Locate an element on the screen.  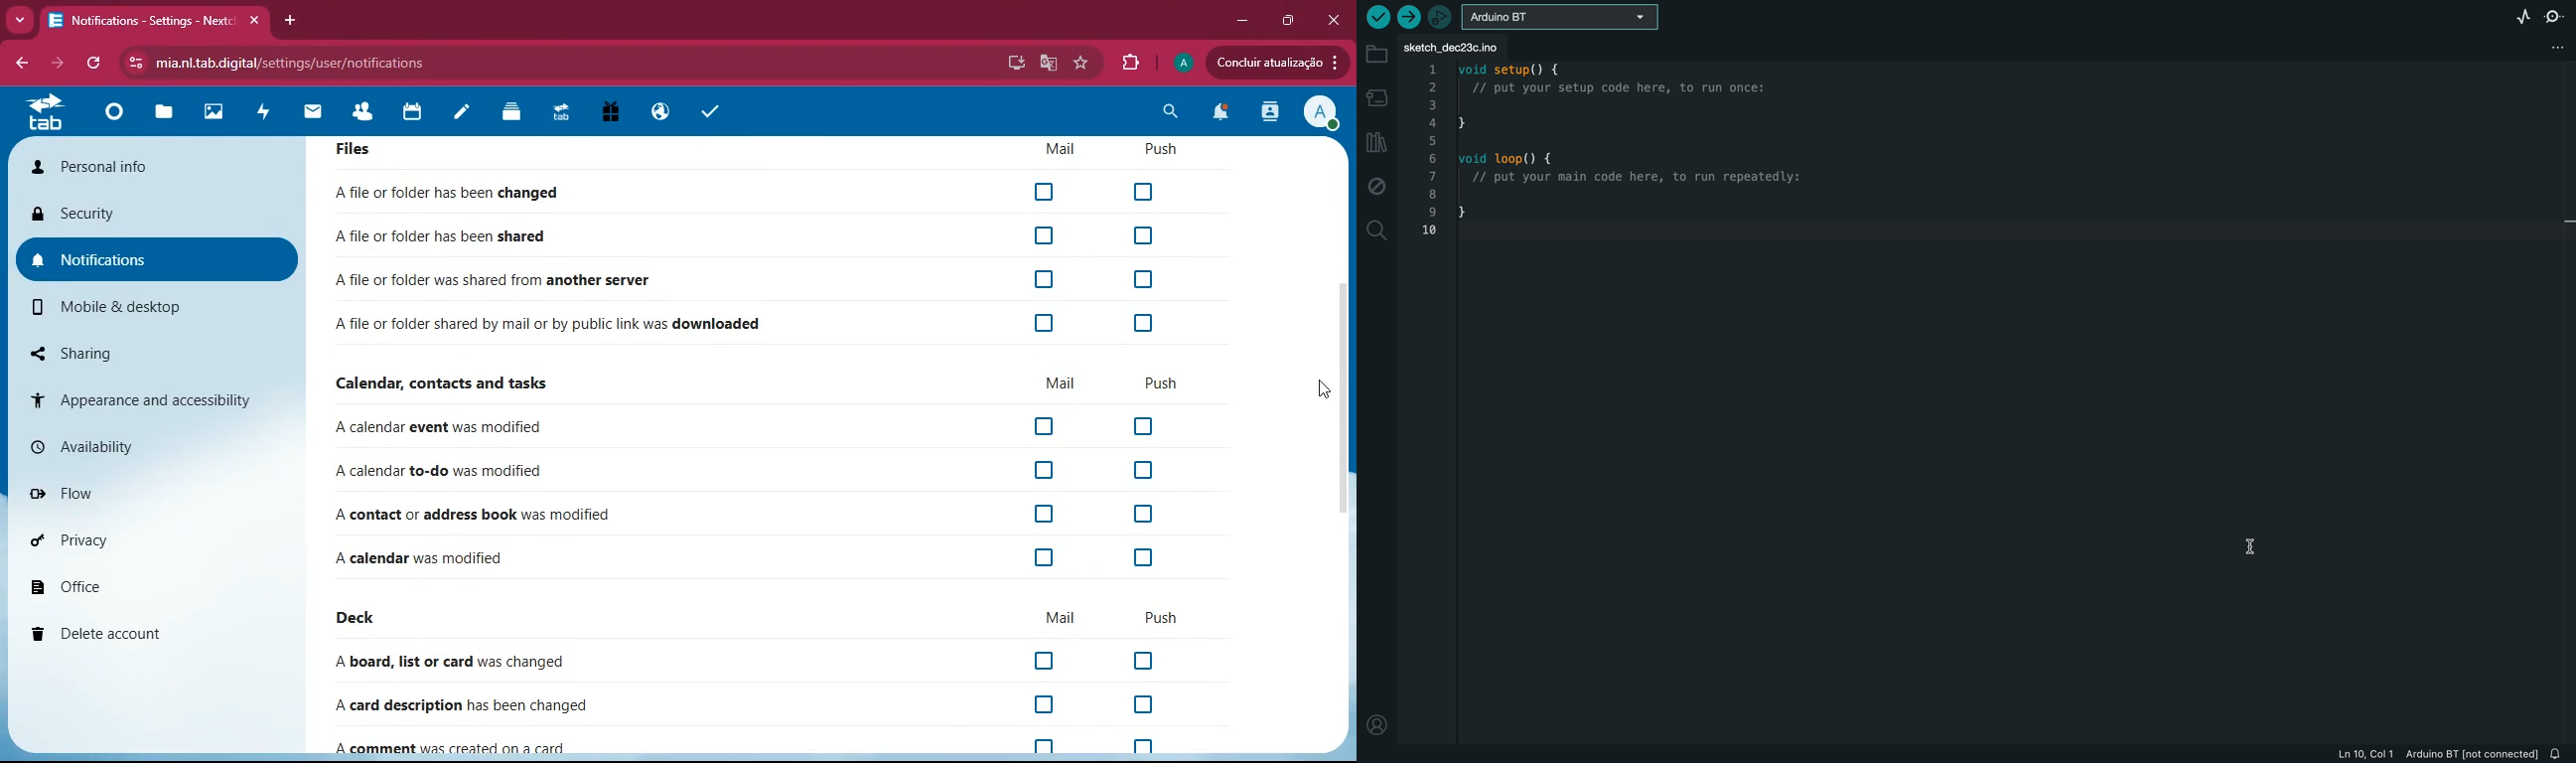
Checkbox is located at coordinates (1147, 277).